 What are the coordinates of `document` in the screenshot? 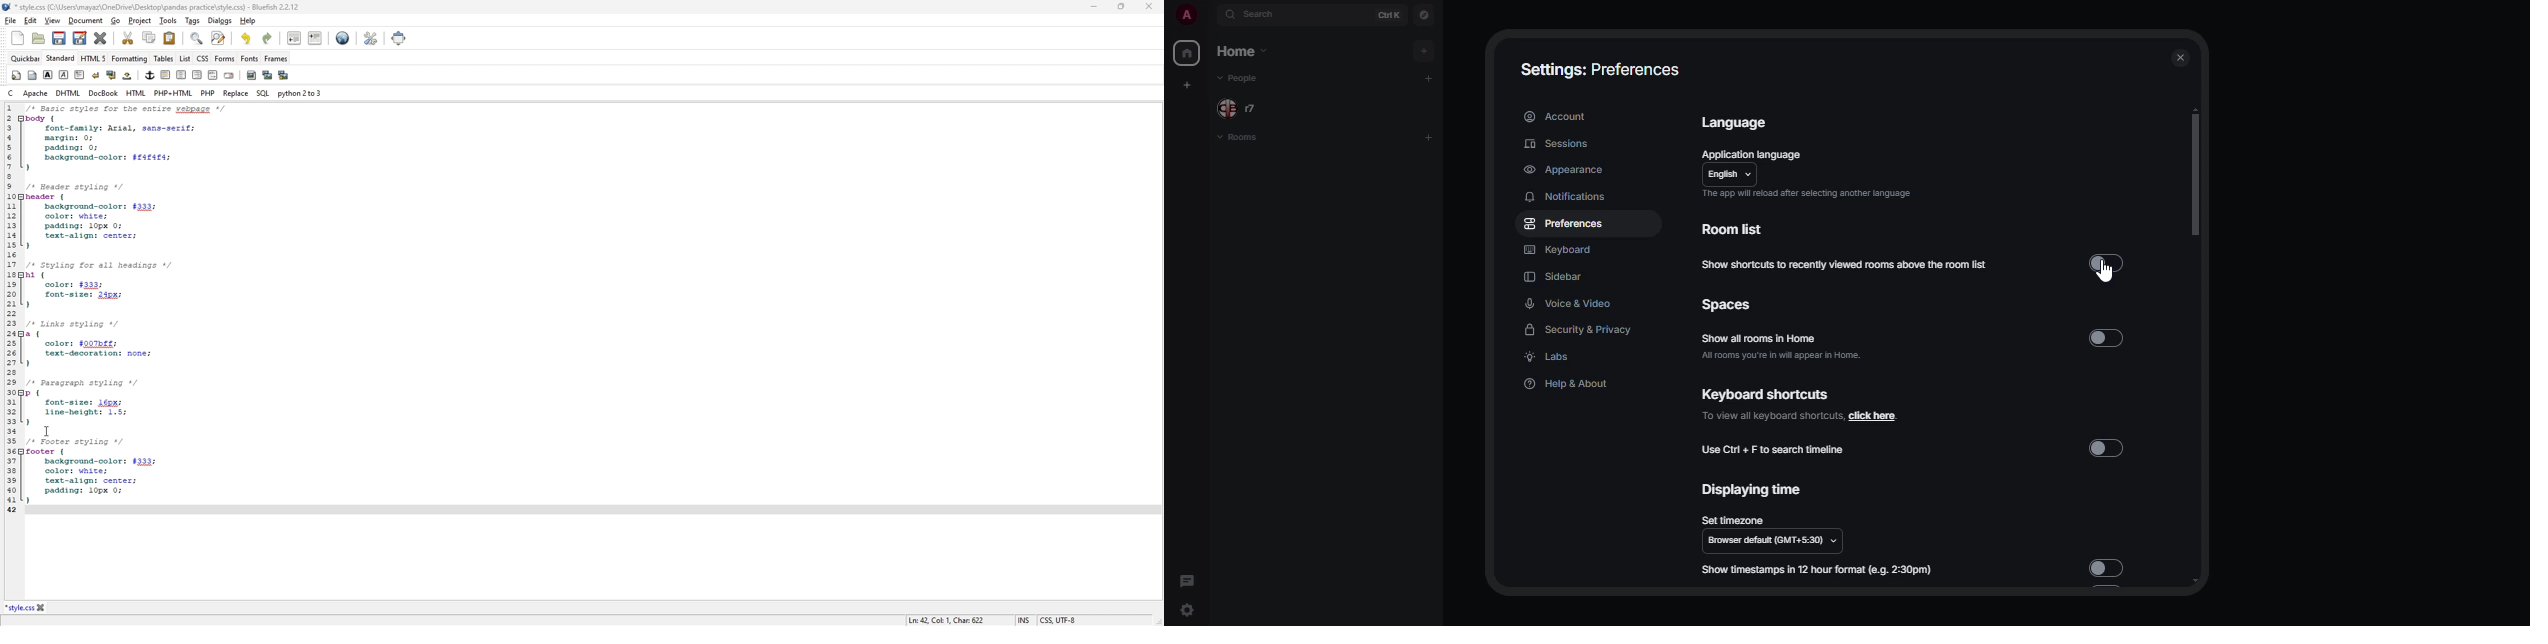 It's located at (87, 21).